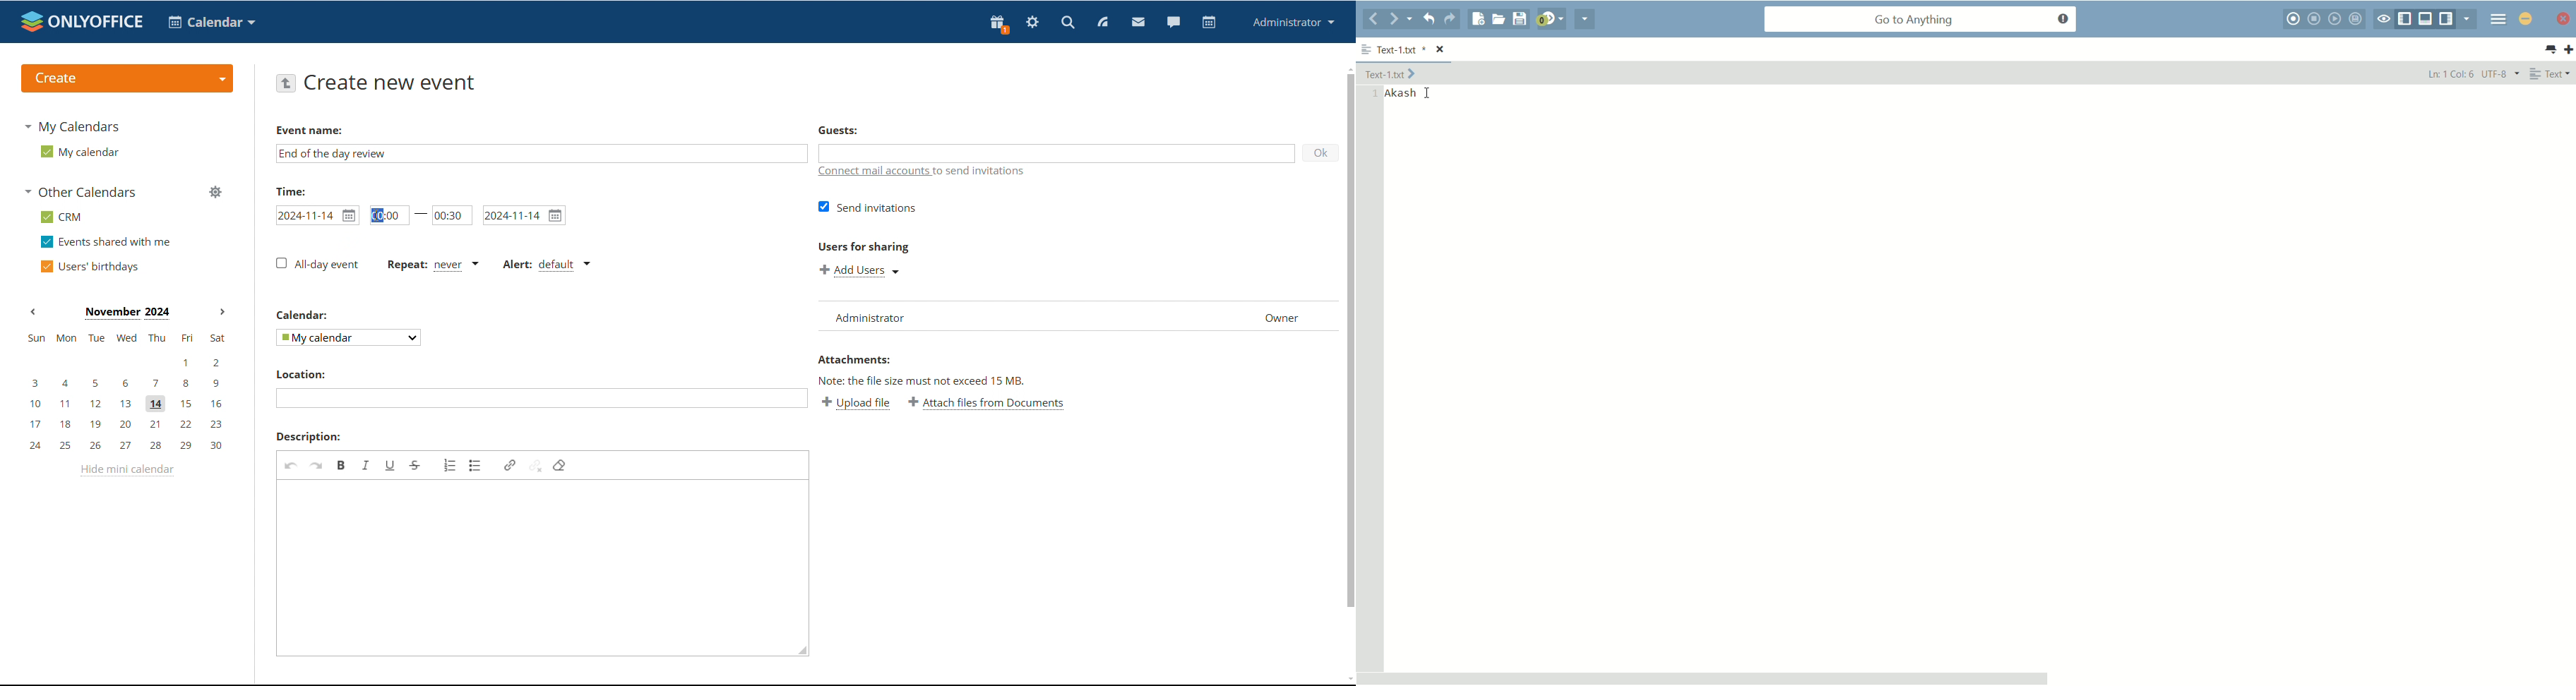 The width and height of the screenshot is (2576, 700). Describe the element at coordinates (309, 437) in the screenshot. I see `description` at that location.